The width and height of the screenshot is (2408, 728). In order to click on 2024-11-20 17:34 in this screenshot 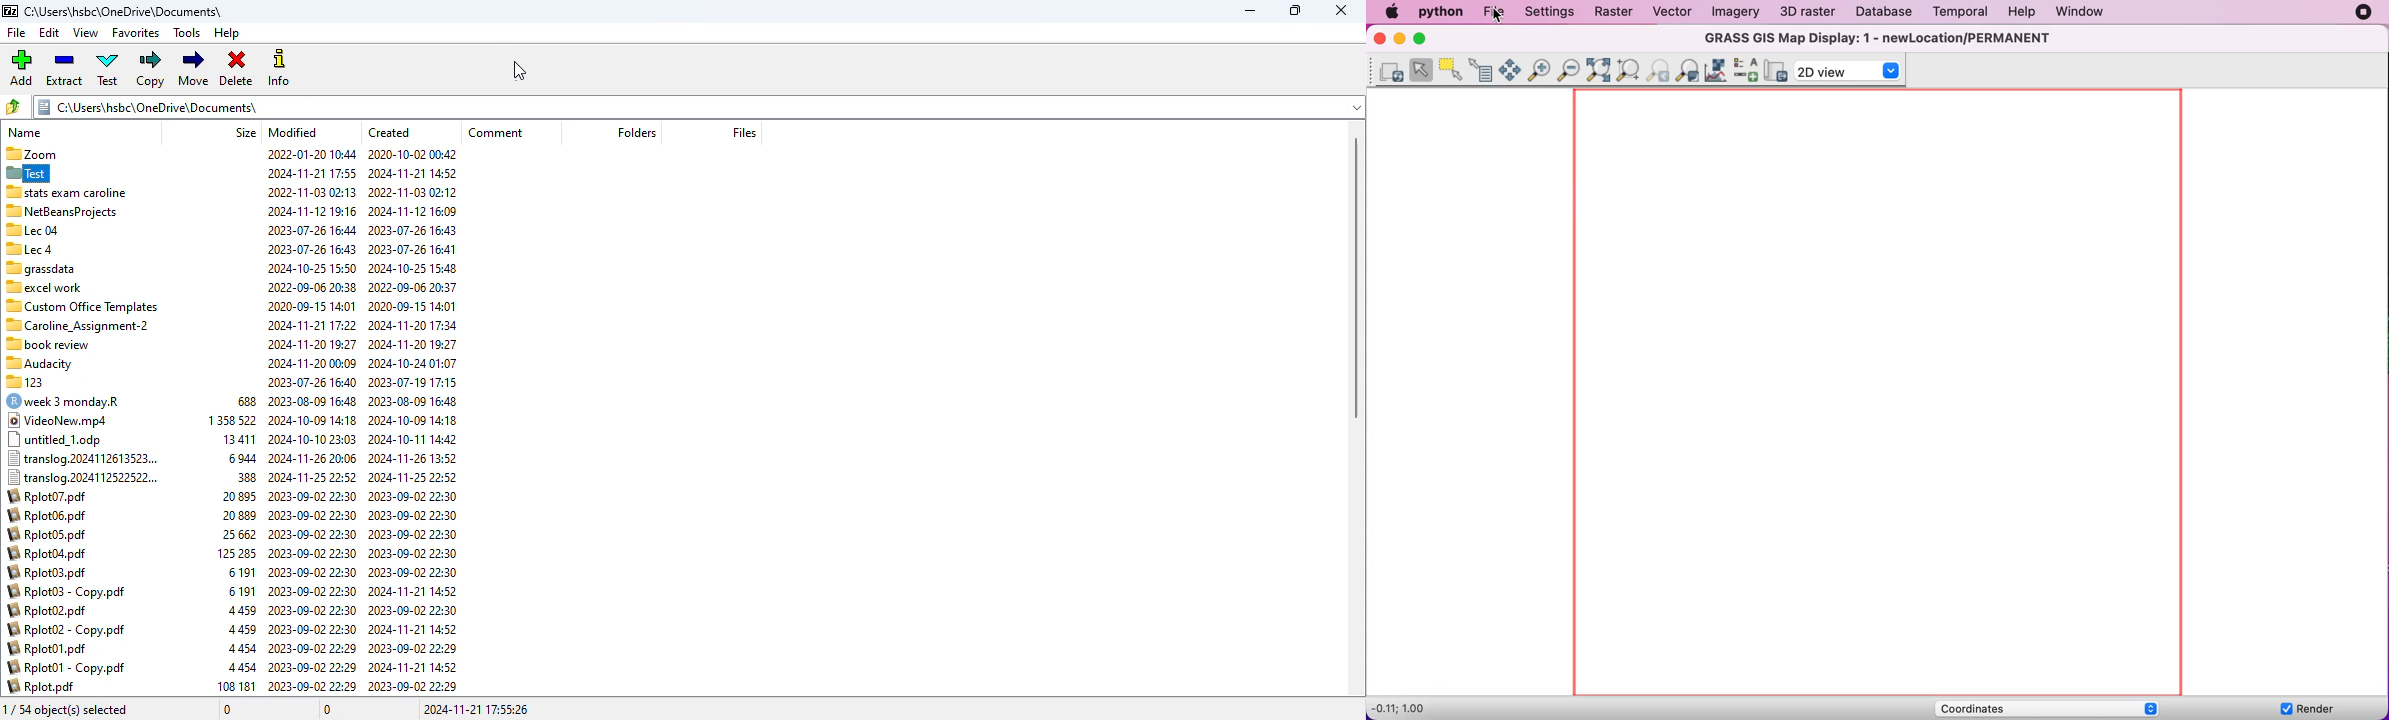, I will do `click(413, 325)`.